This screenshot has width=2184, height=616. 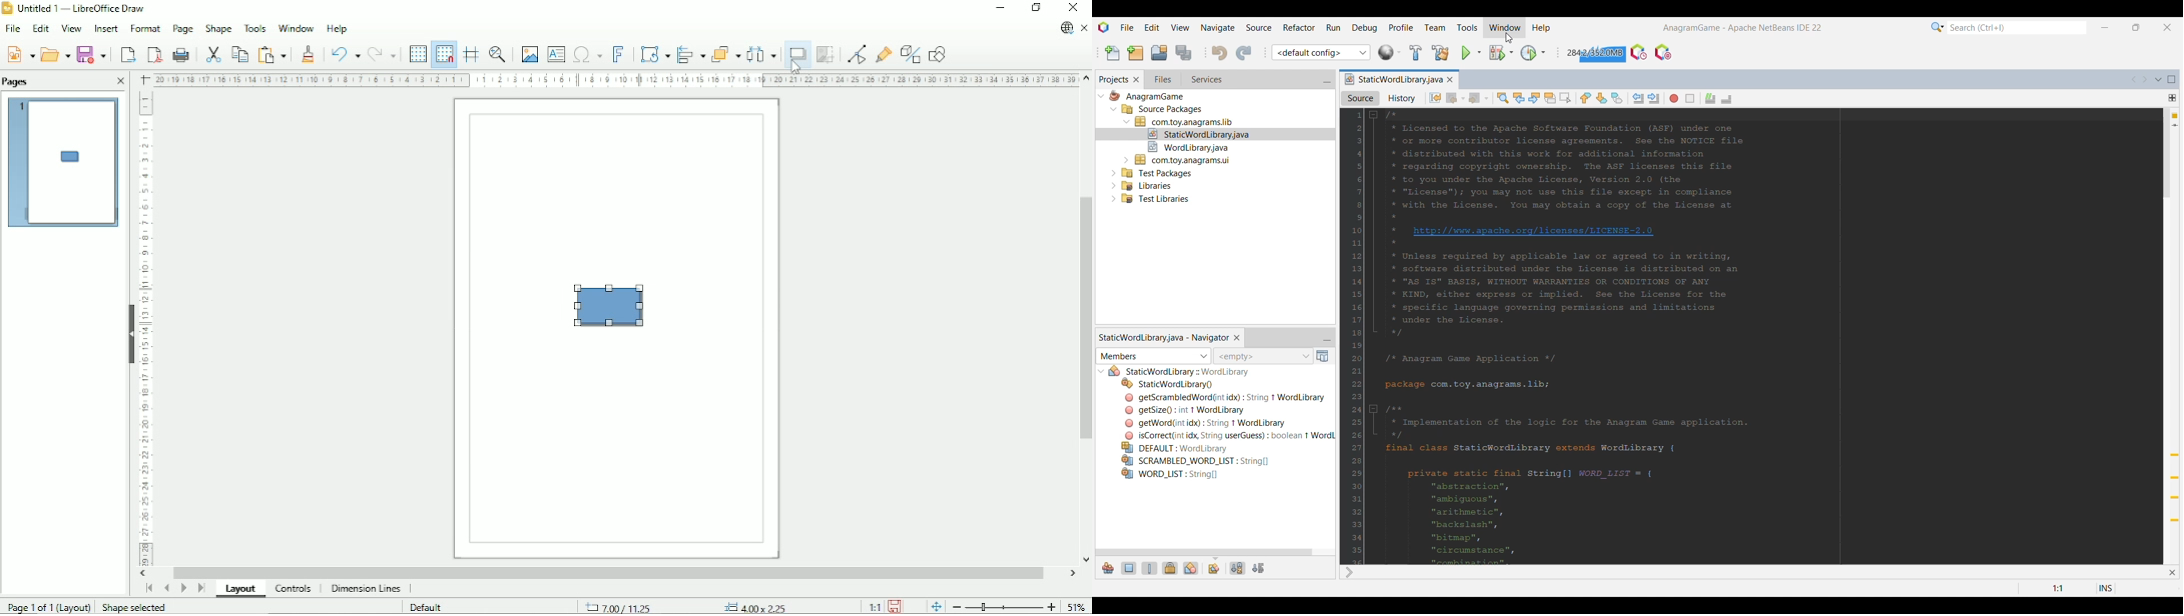 What do you see at coordinates (1390, 52) in the screenshot?
I see `World Library` at bounding box center [1390, 52].